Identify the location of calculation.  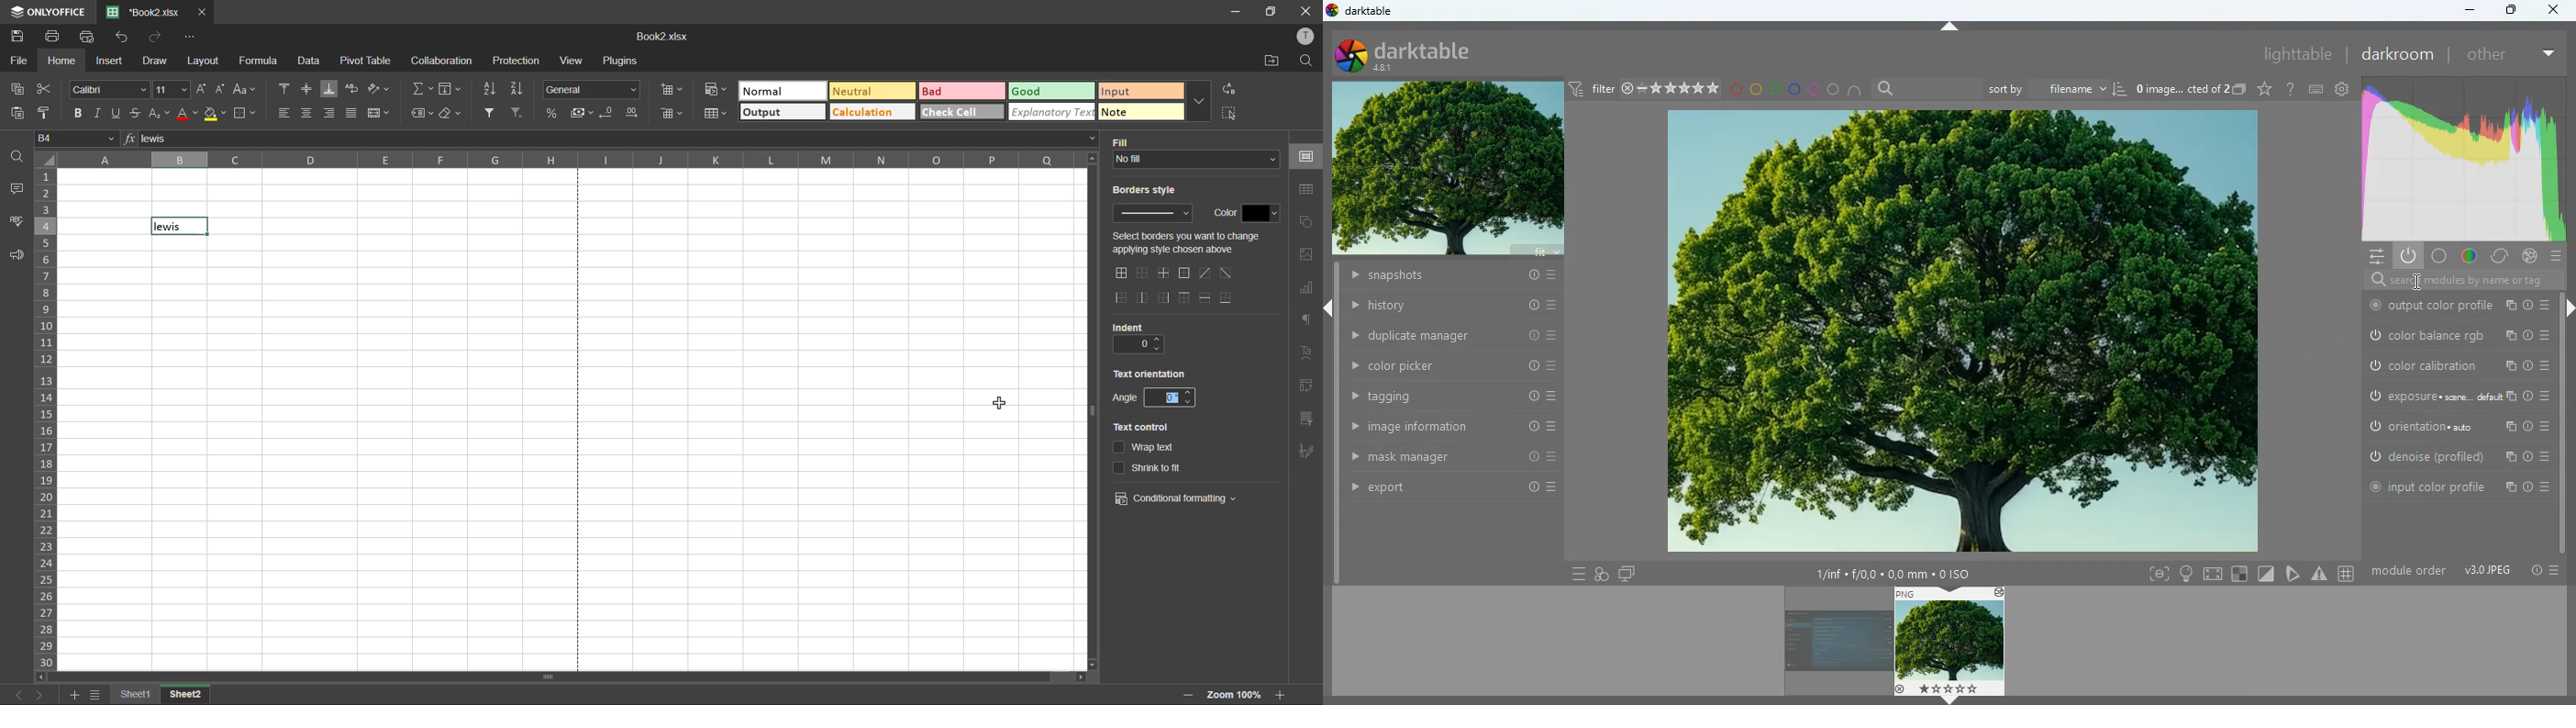
(873, 112).